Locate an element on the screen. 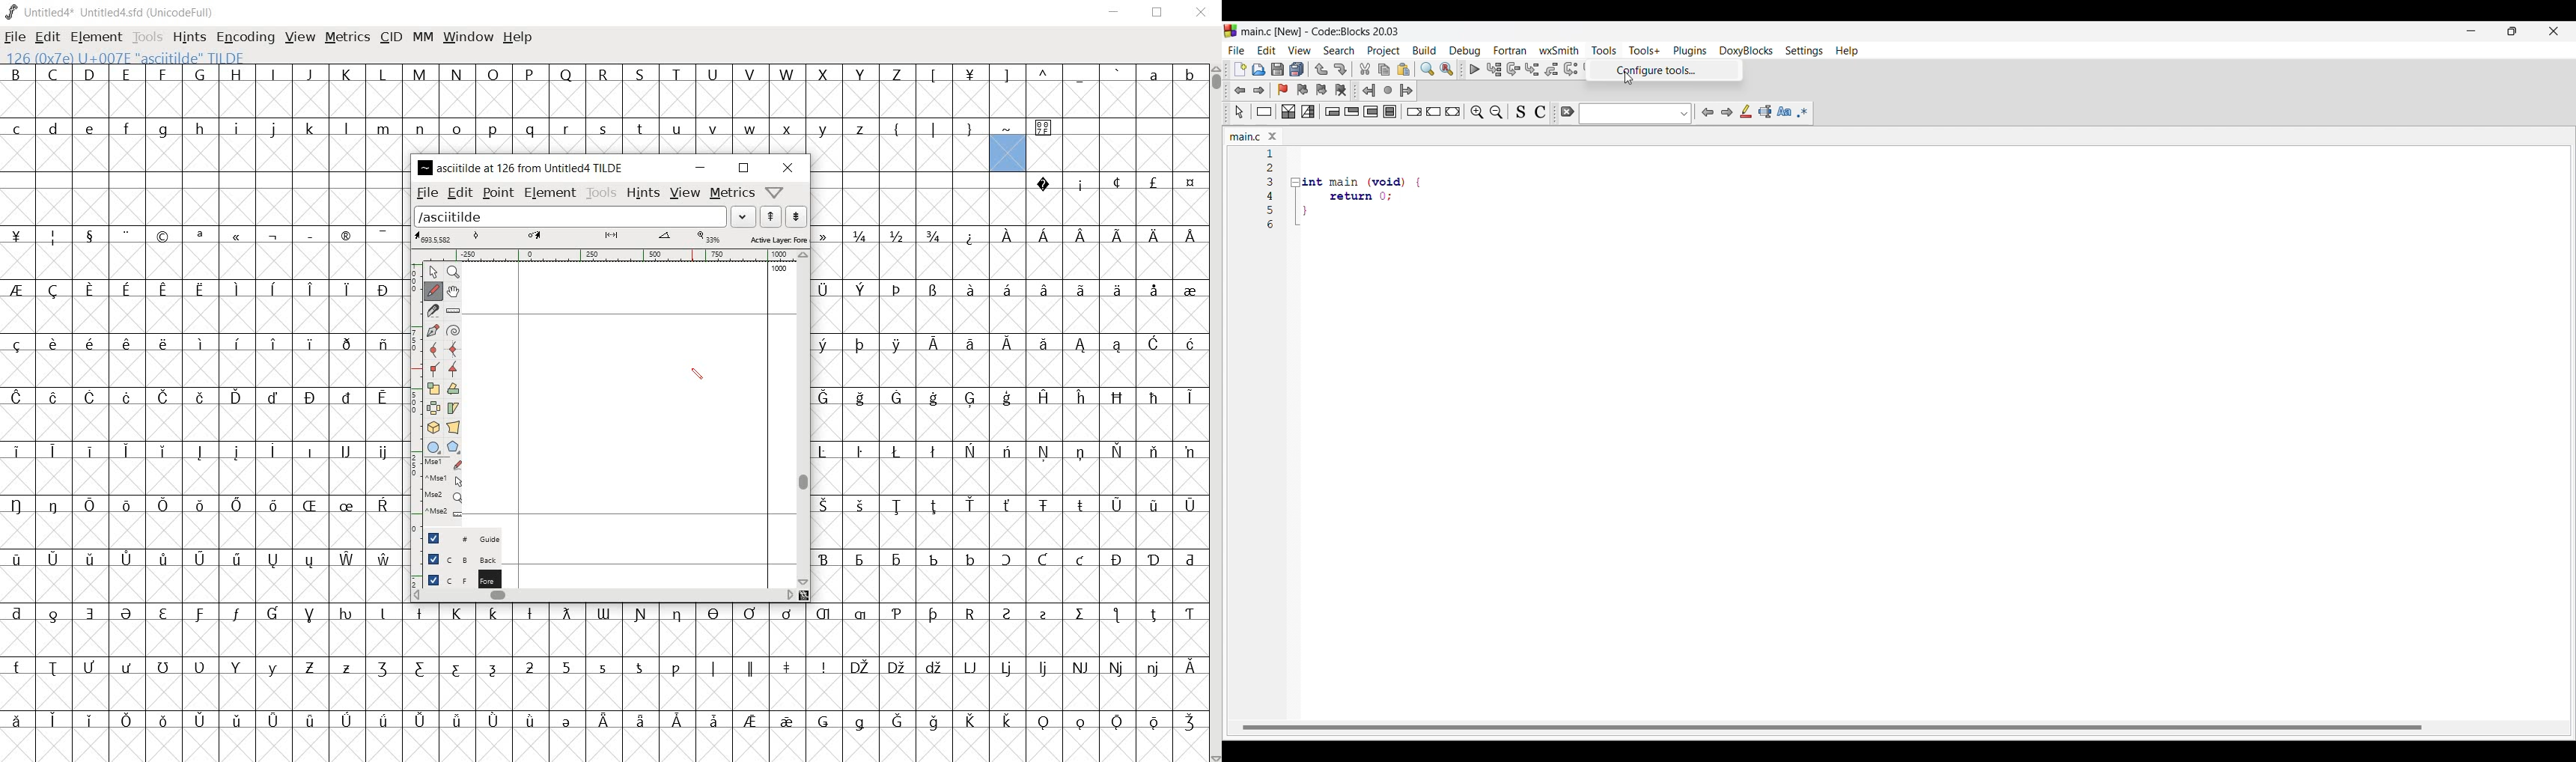 The height and width of the screenshot is (784, 2576). cursor is located at coordinates (1630, 85).